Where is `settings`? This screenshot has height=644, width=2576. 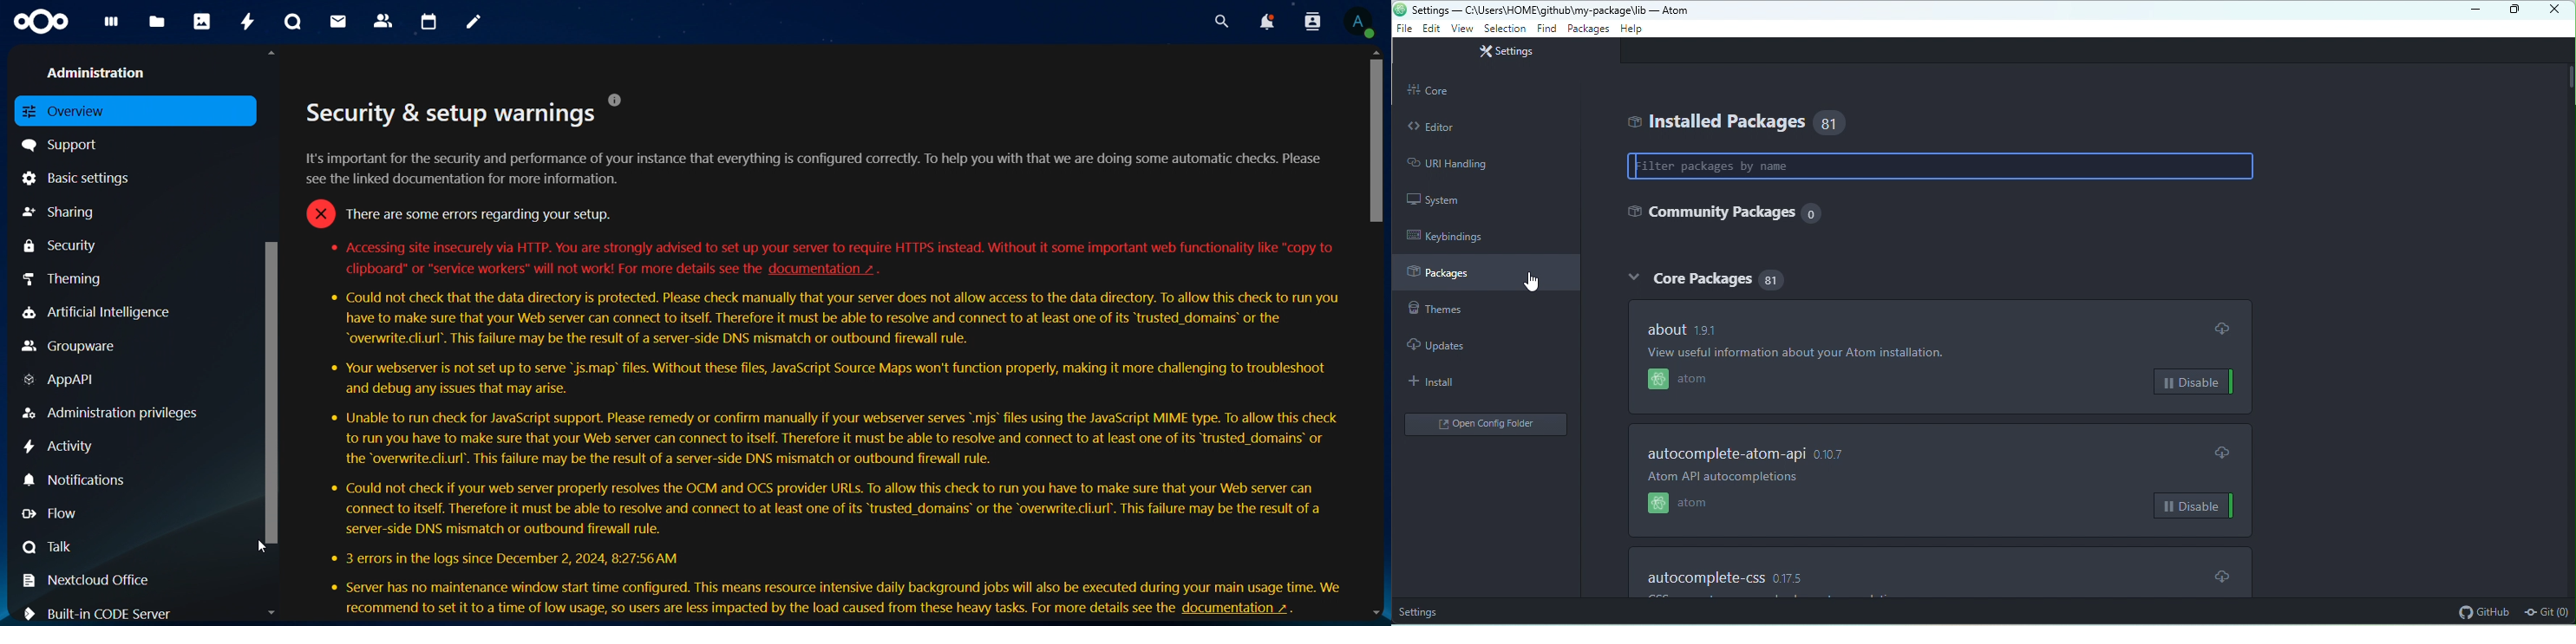
settings is located at coordinates (1422, 611).